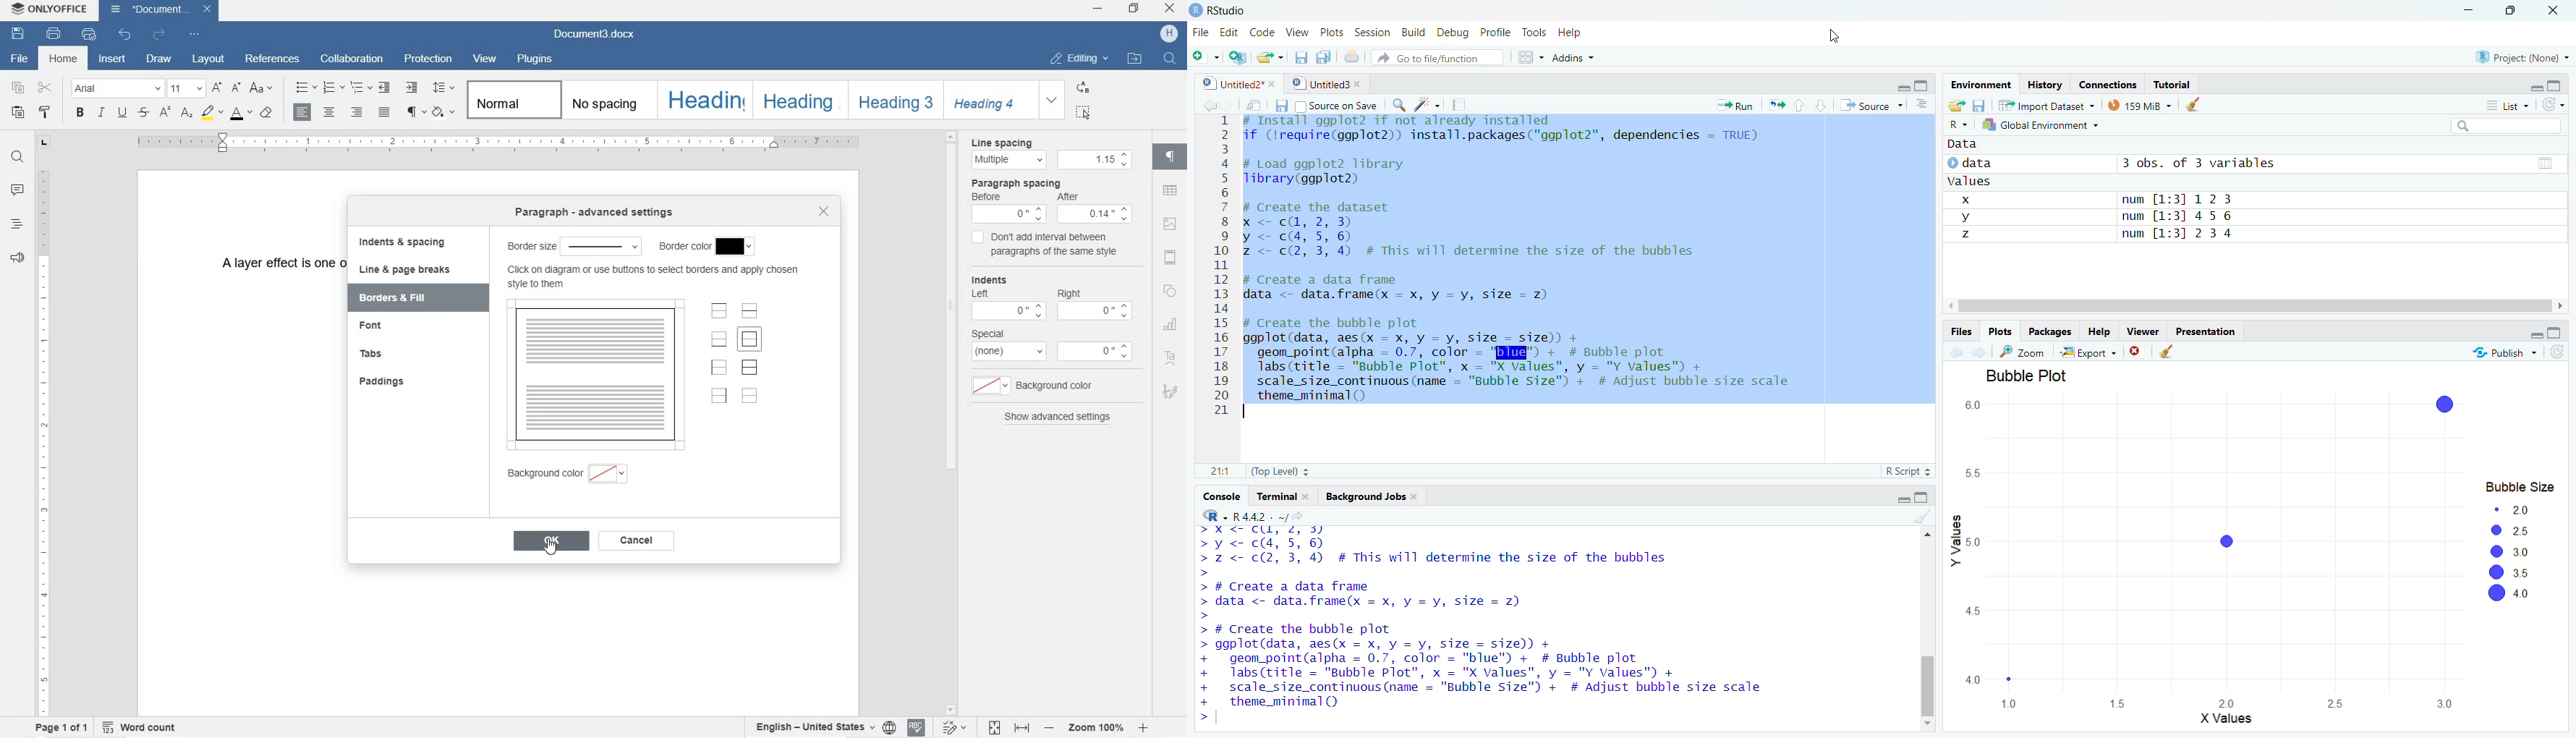 The width and height of the screenshot is (2576, 756). Describe the element at coordinates (2177, 82) in the screenshot. I see `Tutorial` at that location.